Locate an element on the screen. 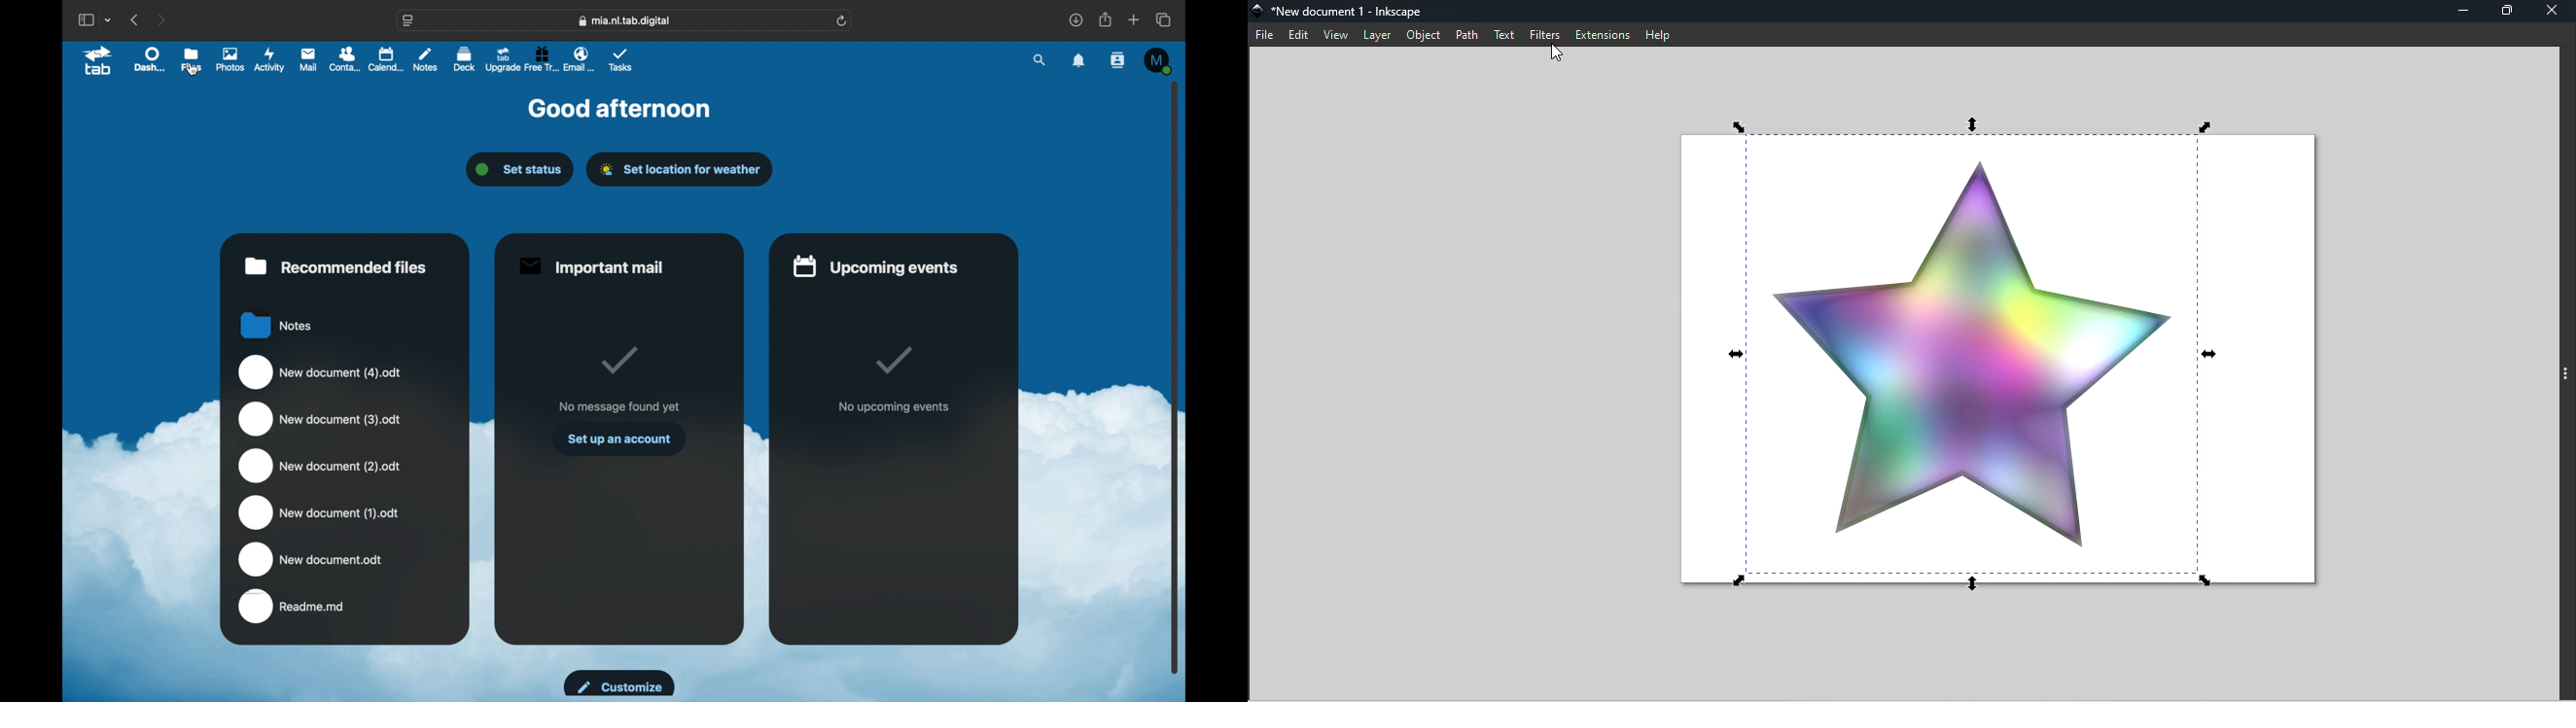  new document is located at coordinates (319, 372).